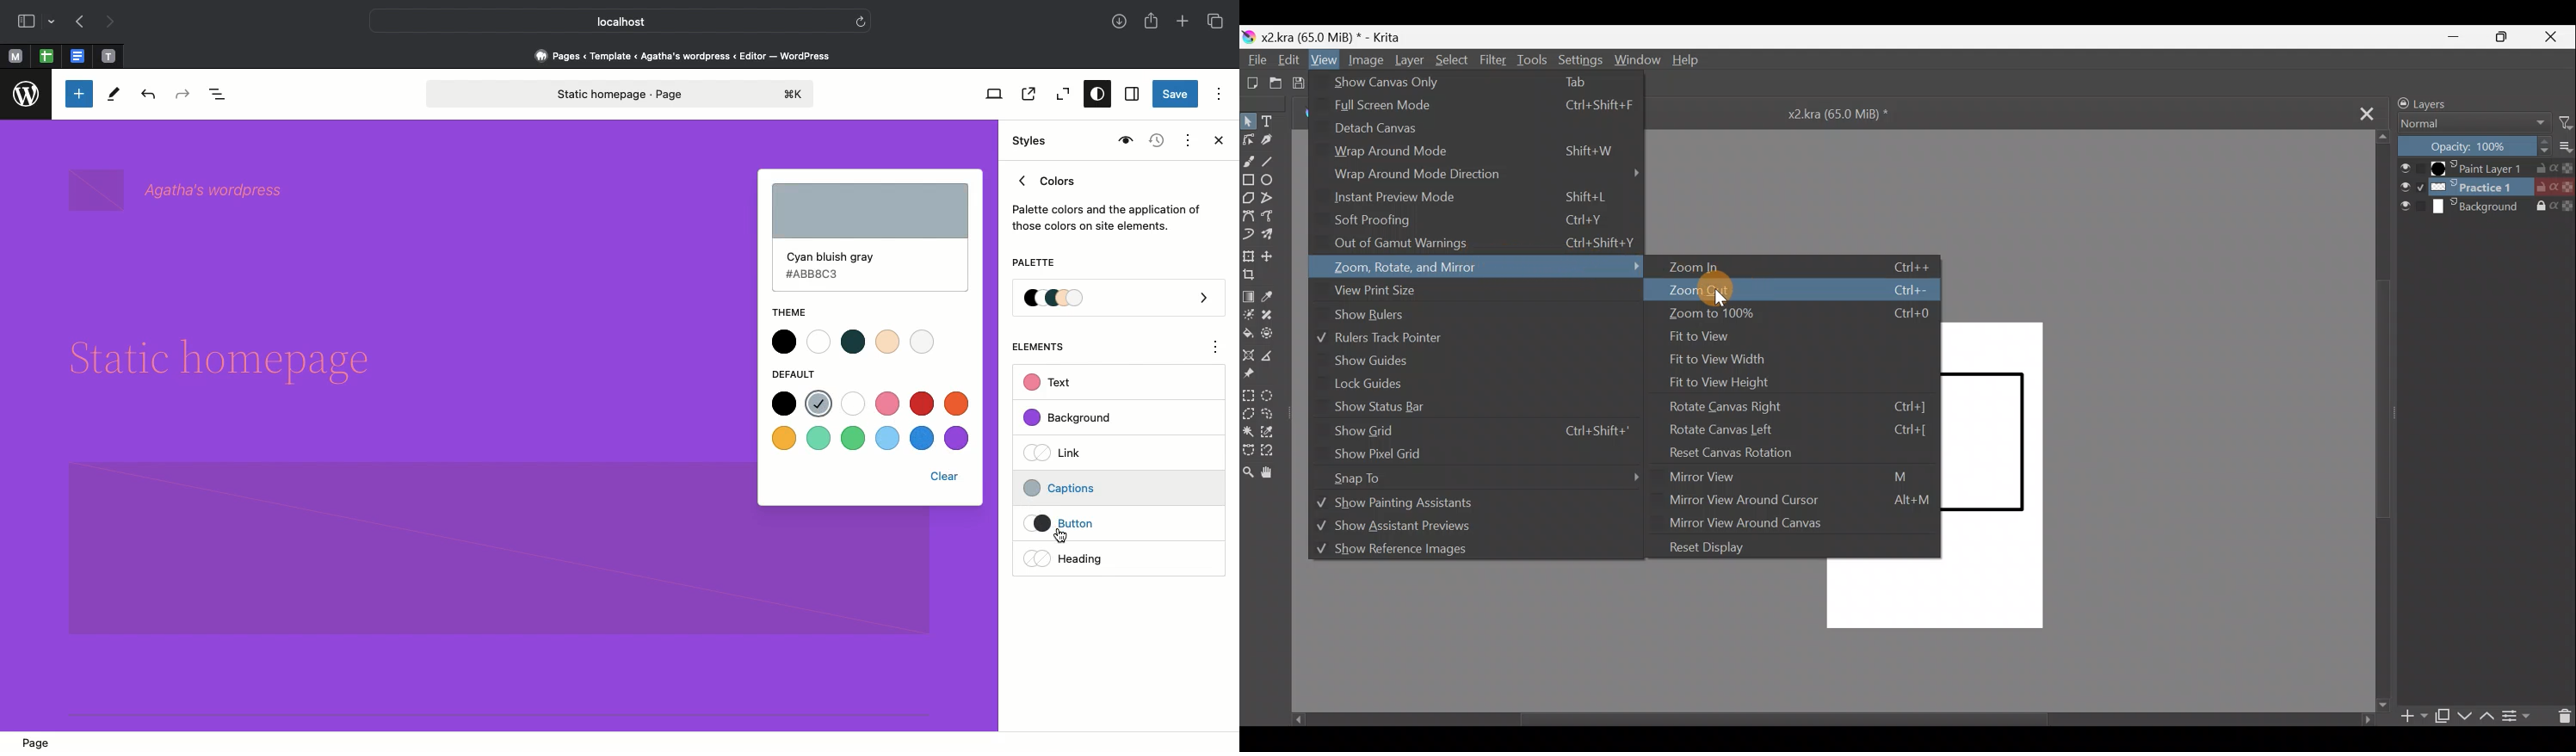  What do you see at coordinates (1274, 216) in the screenshot?
I see `Freehand path tool` at bounding box center [1274, 216].